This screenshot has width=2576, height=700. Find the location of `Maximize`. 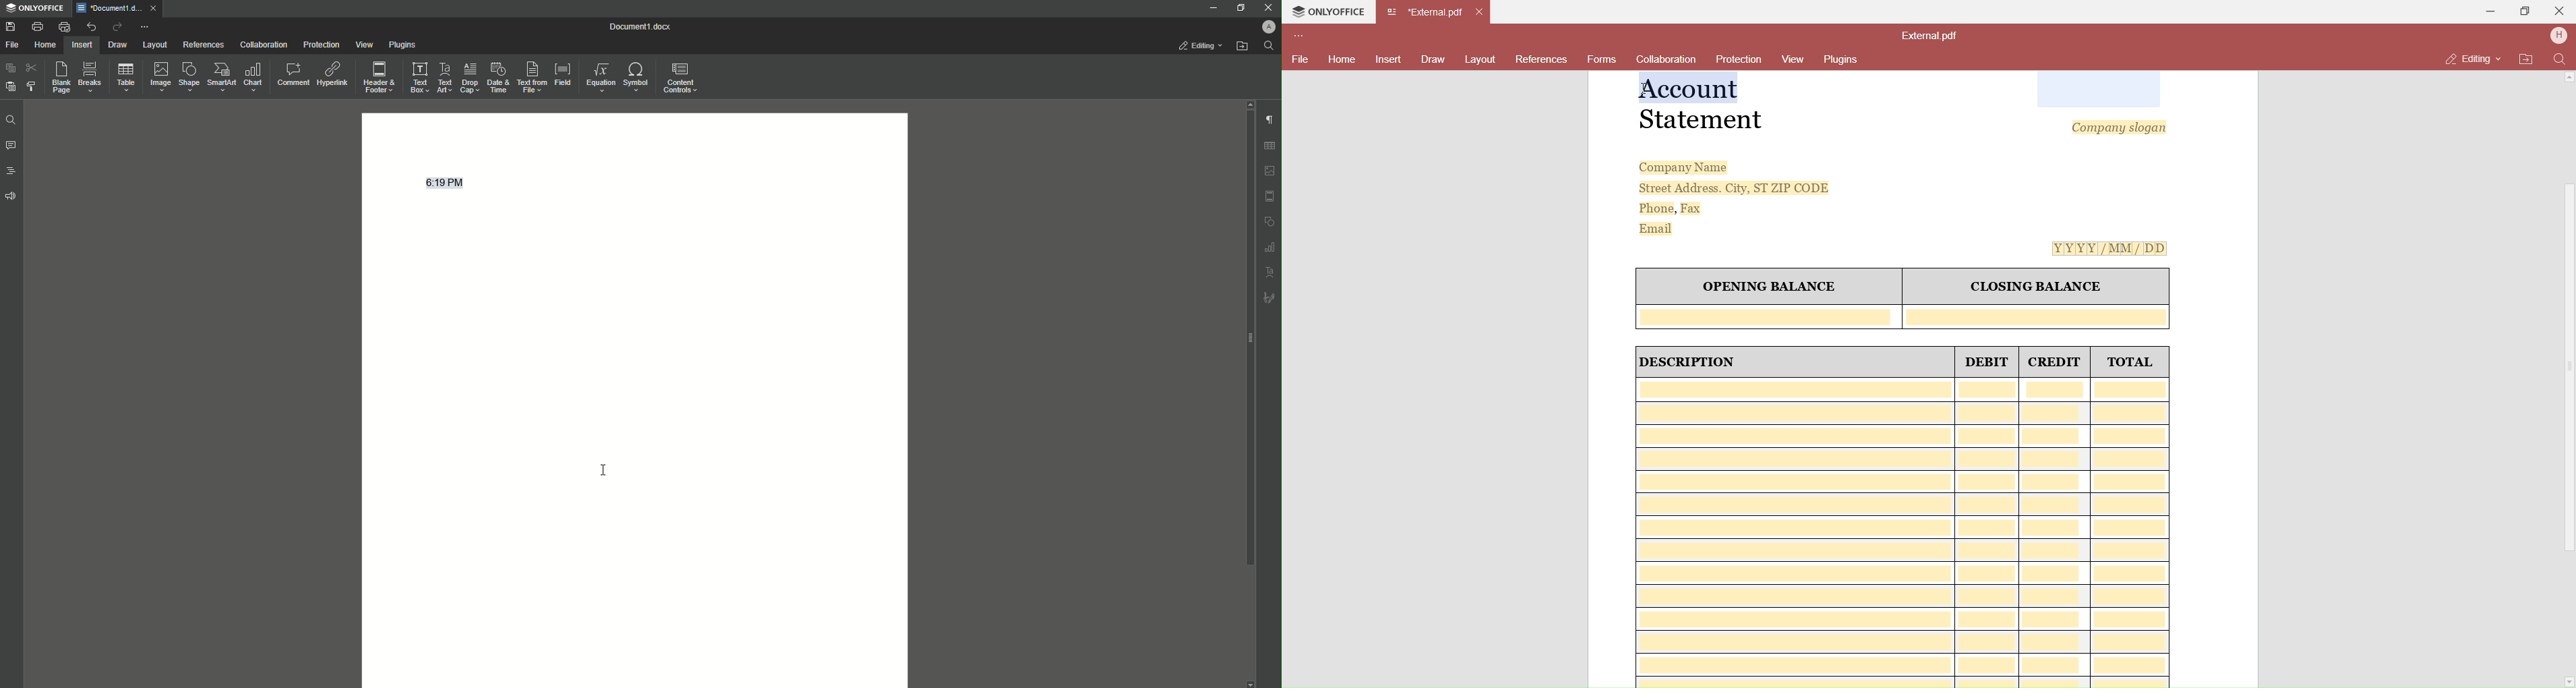

Maximize is located at coordinates (2522, 11).